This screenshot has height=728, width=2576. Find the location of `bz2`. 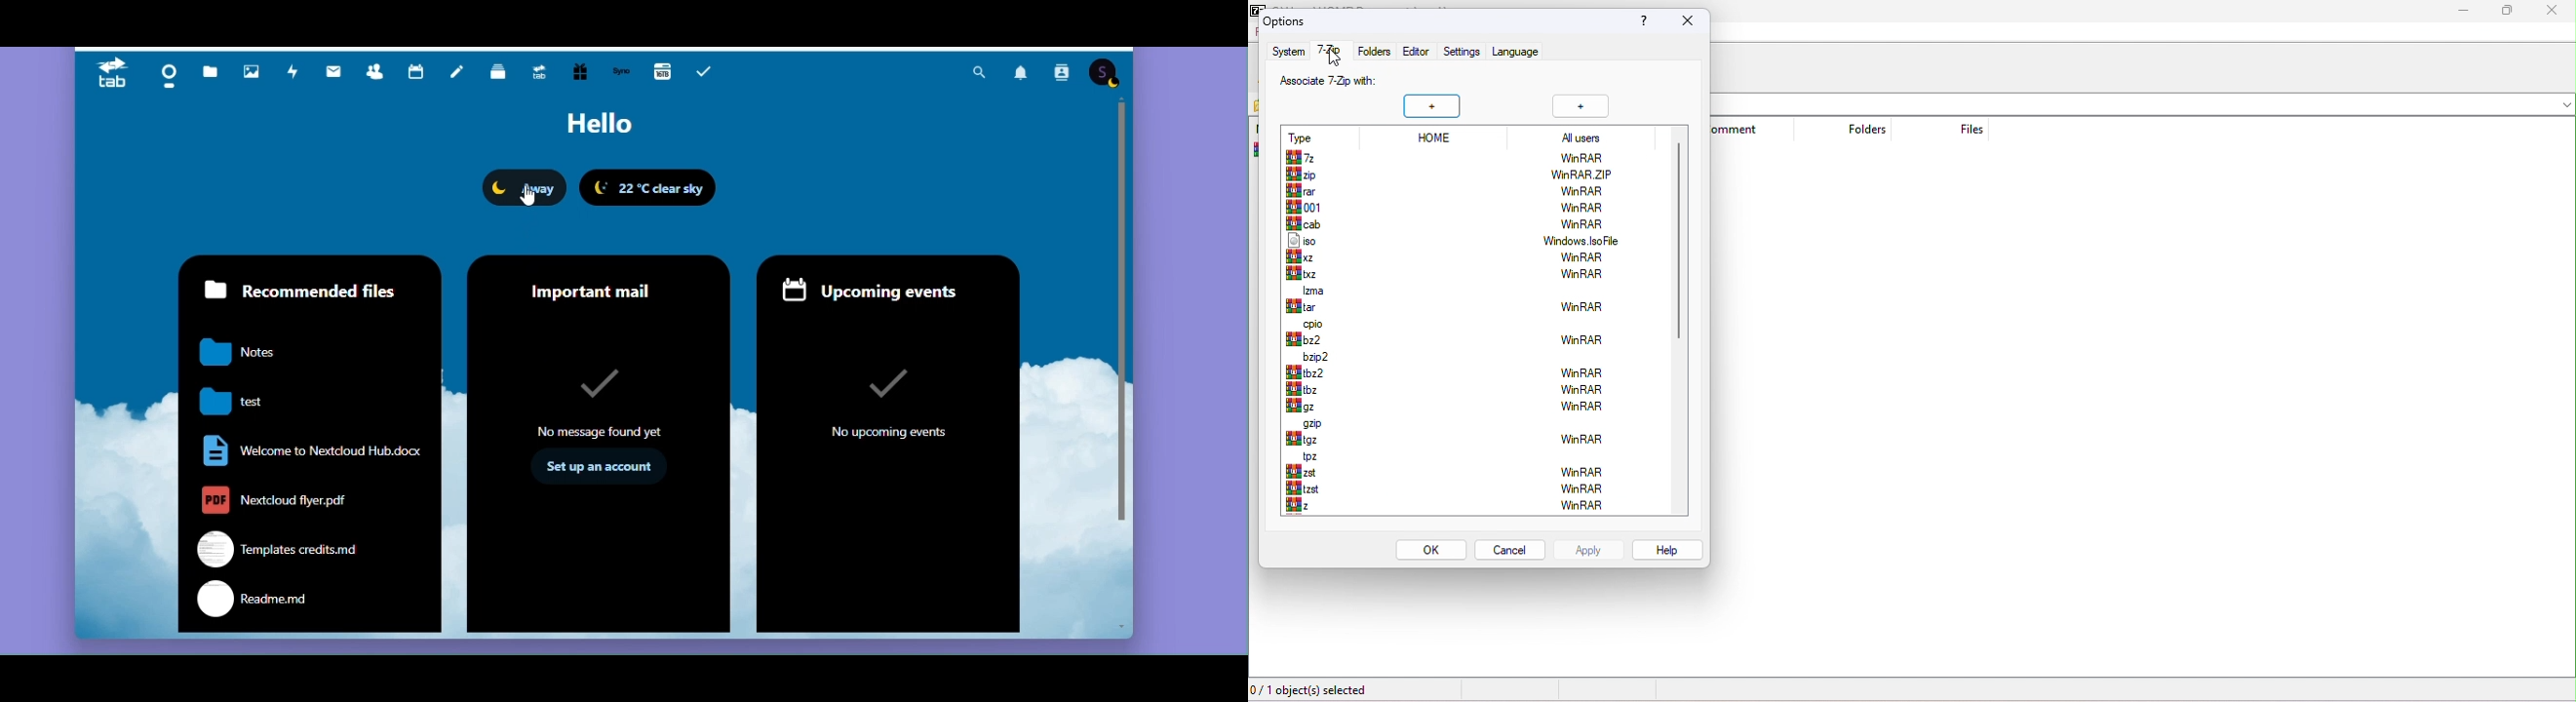

bz2 is located at coordinates (1314, 340).